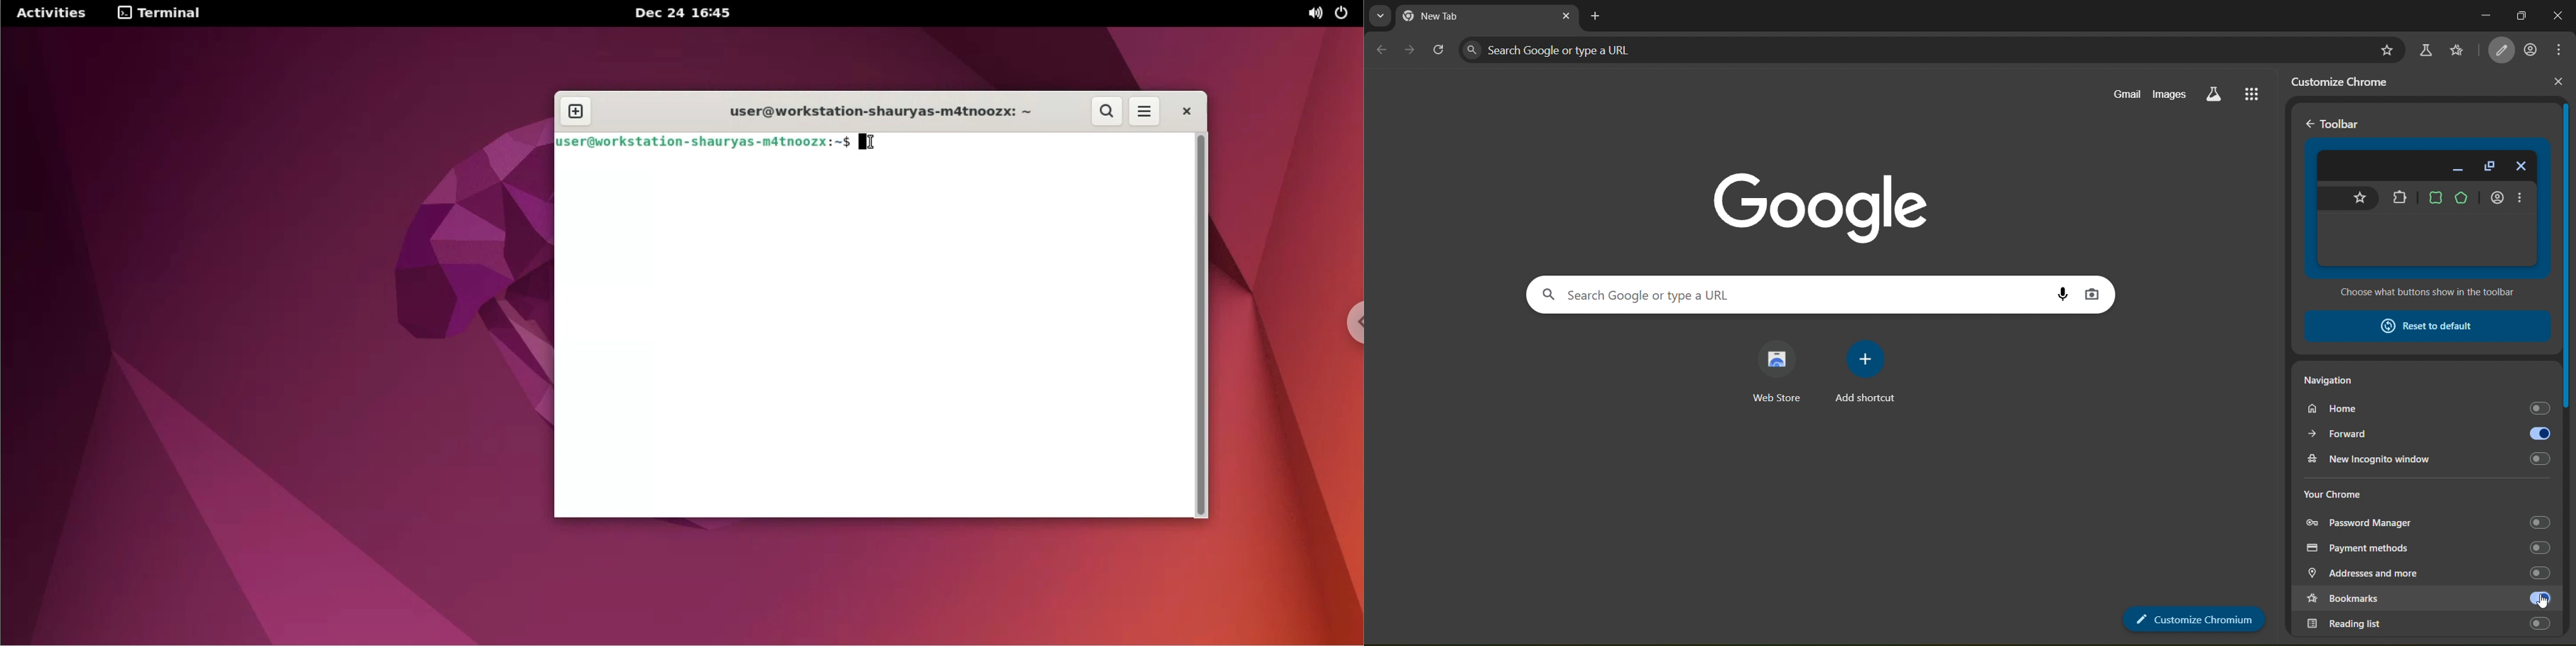 This screenshot has width=2576, height=672. I want to click on home, so click(2427, 409).